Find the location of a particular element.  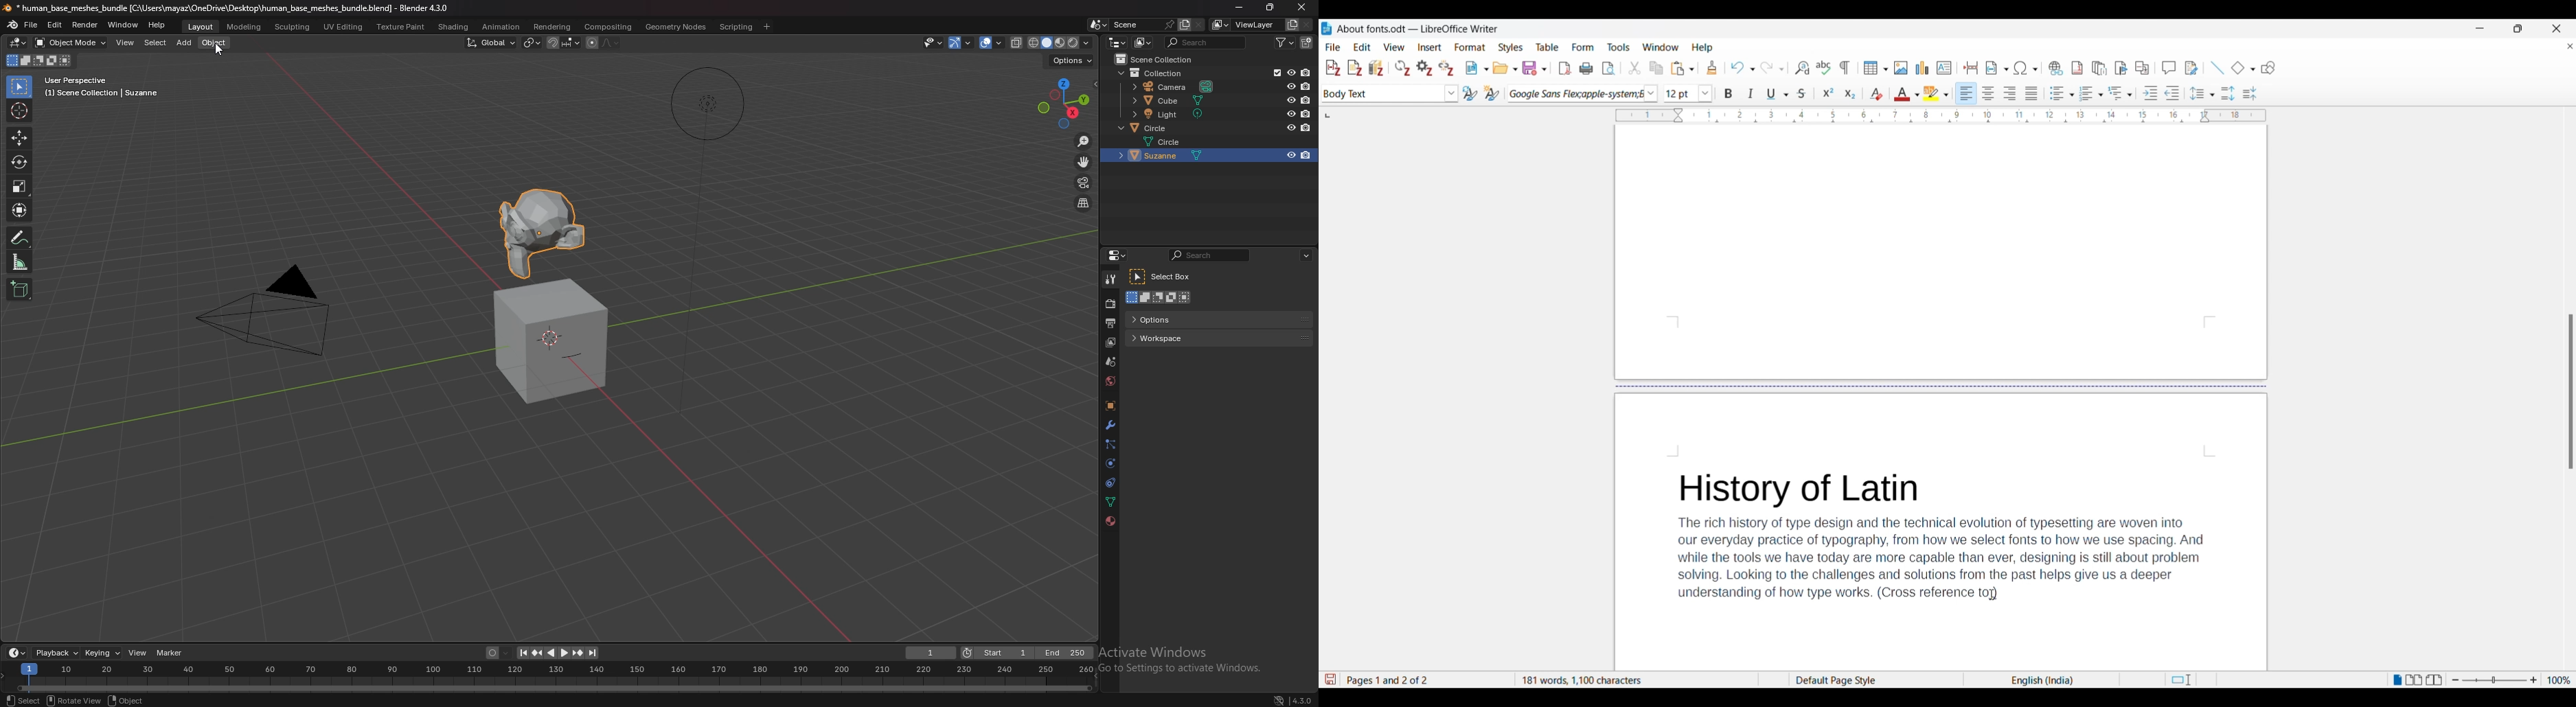

constraints is located at coordinates (1112, 483).